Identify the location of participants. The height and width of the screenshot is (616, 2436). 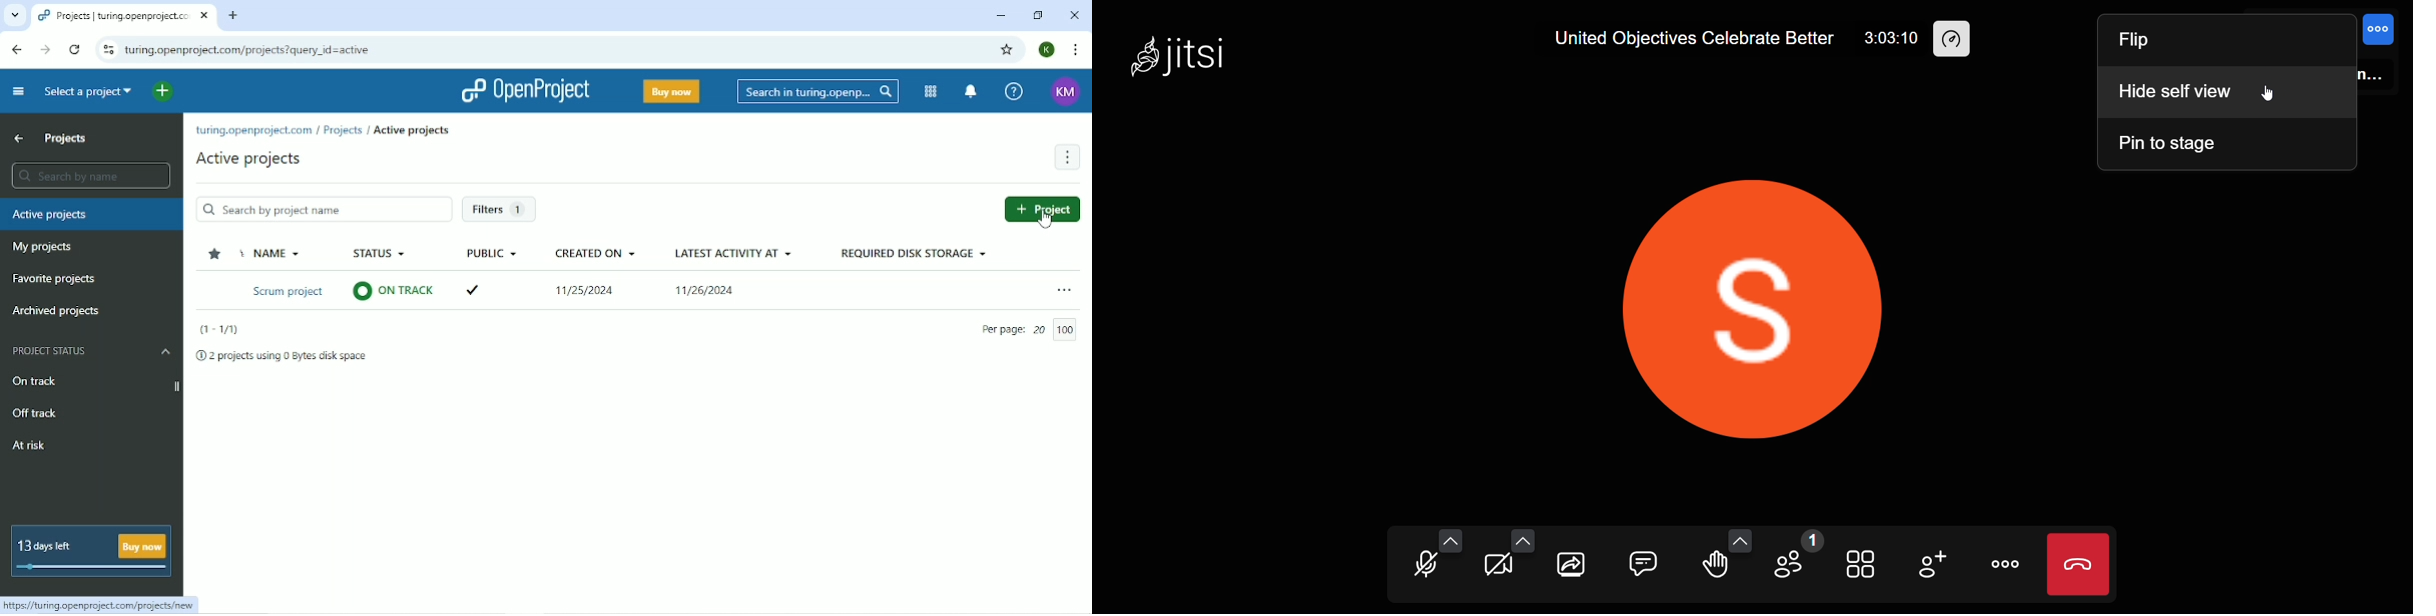
(1795, 557).